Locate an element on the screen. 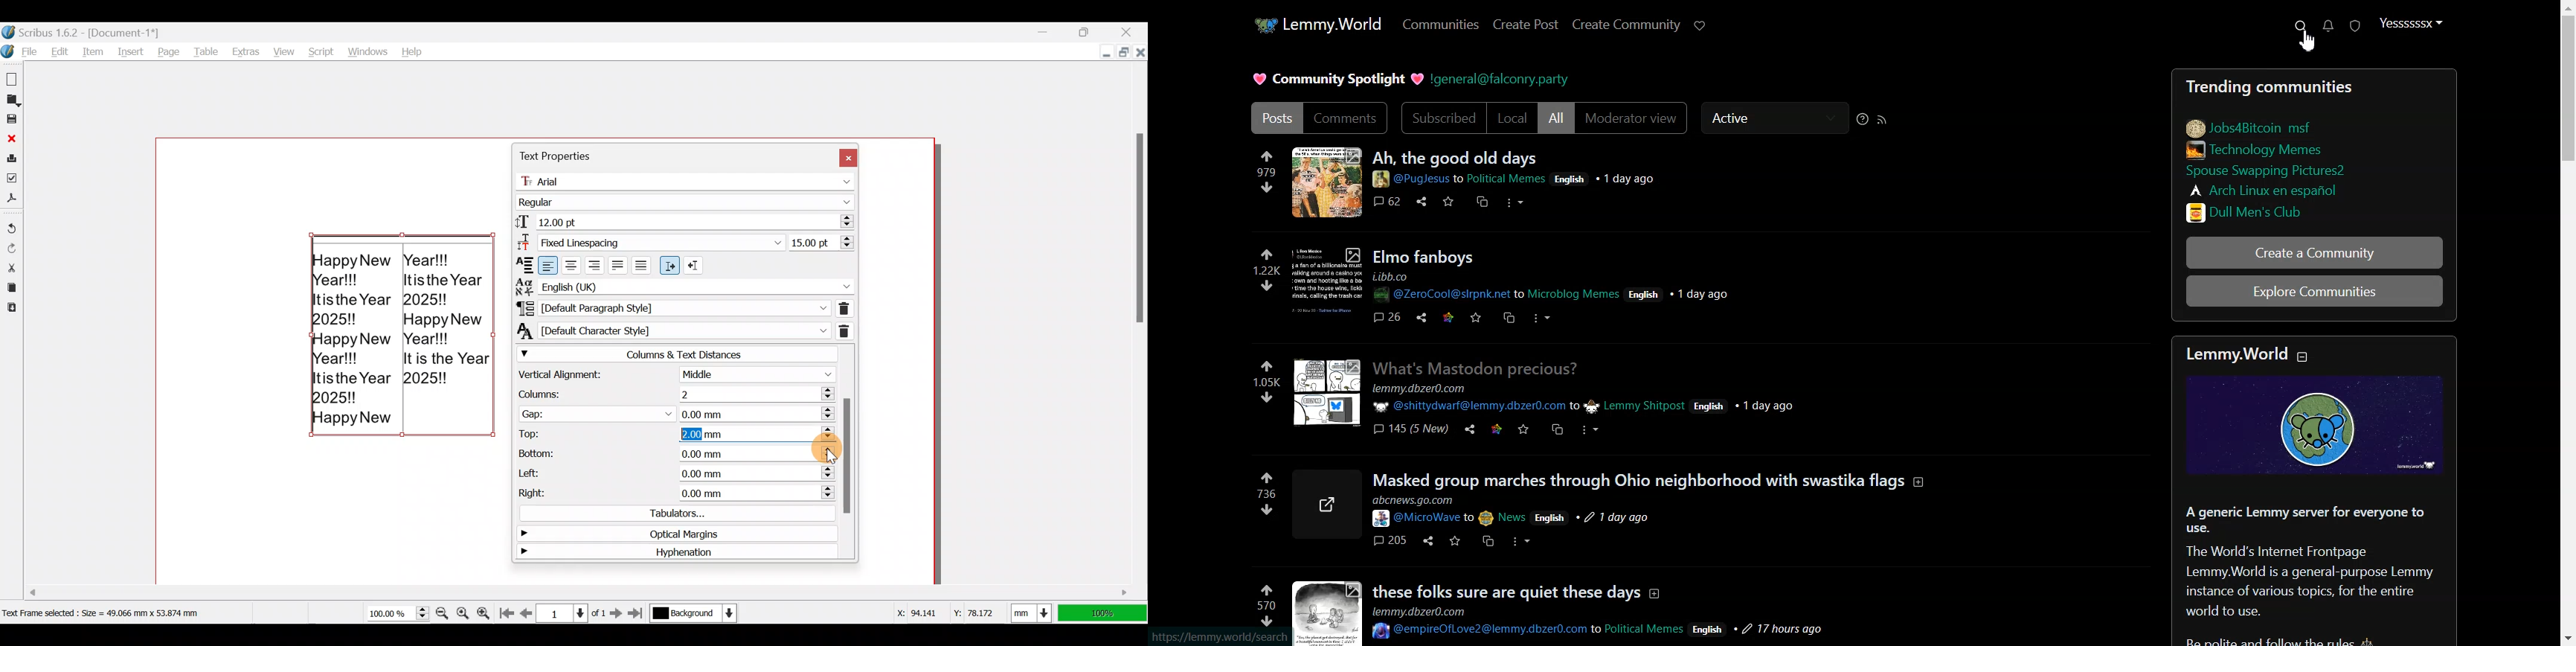  Script is located at coordinates (319, 48).